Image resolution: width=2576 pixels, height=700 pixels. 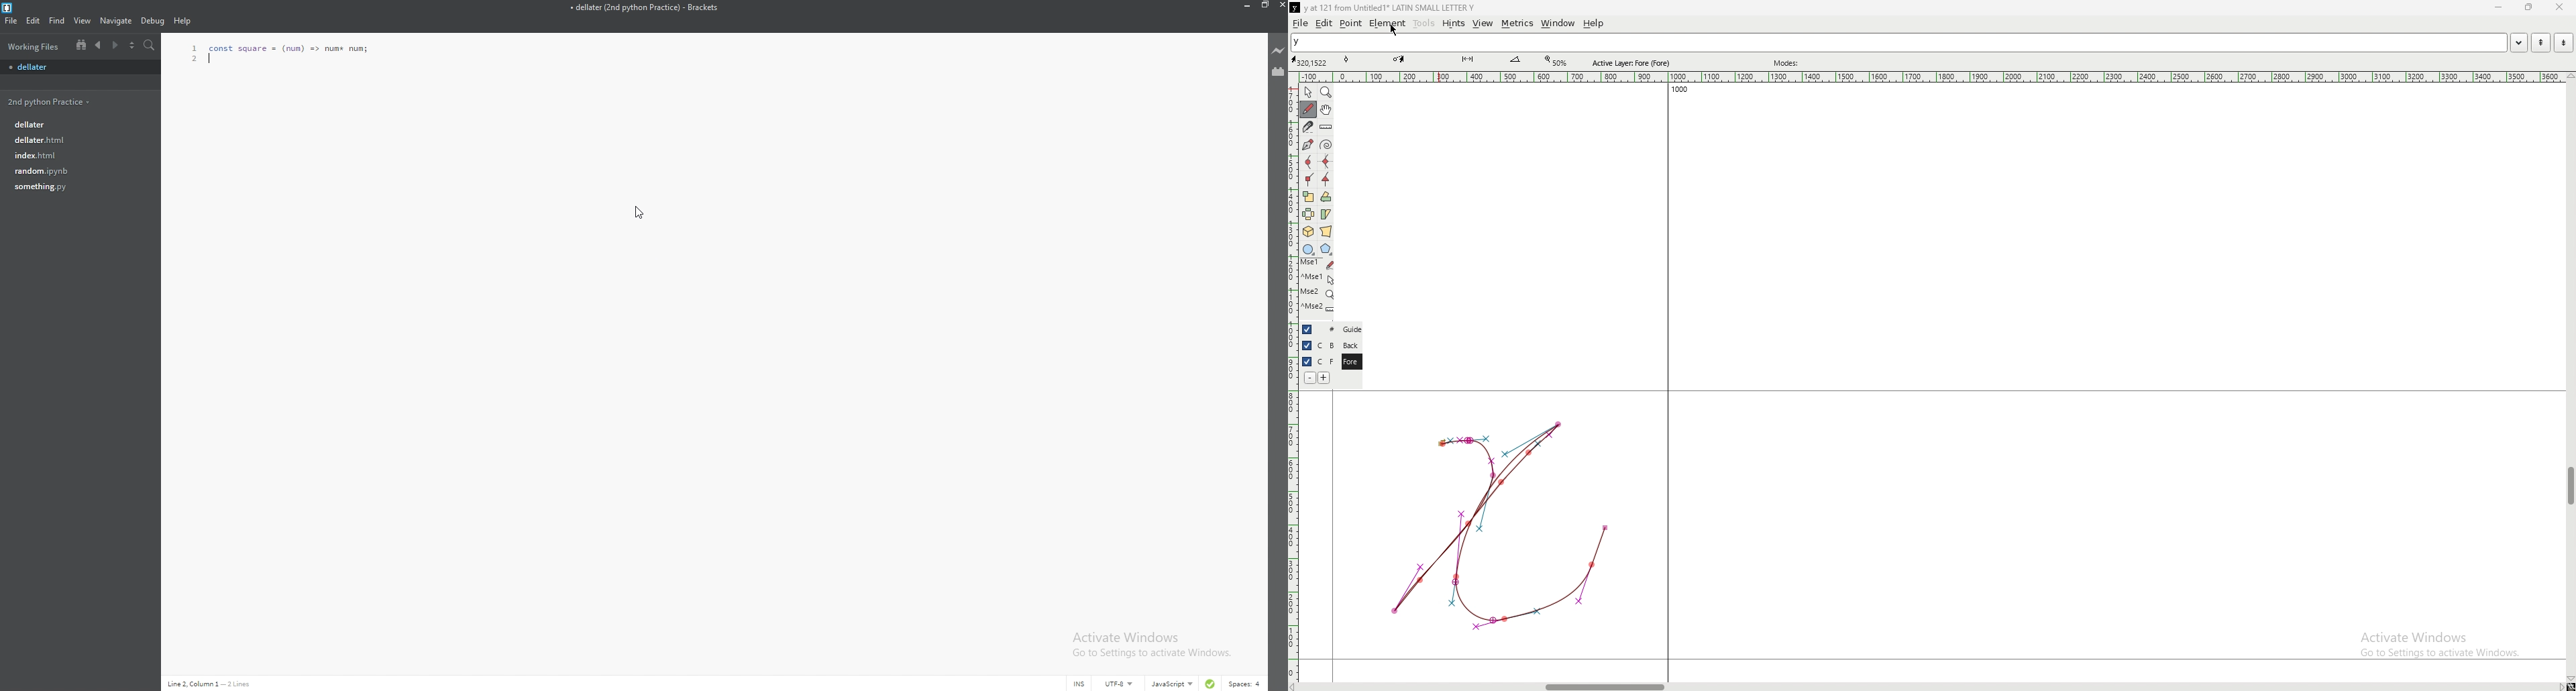 What do you see at coordinates (1119, 685) in the screenshot?
I see `encoding` at bounding box center [1119, 685].